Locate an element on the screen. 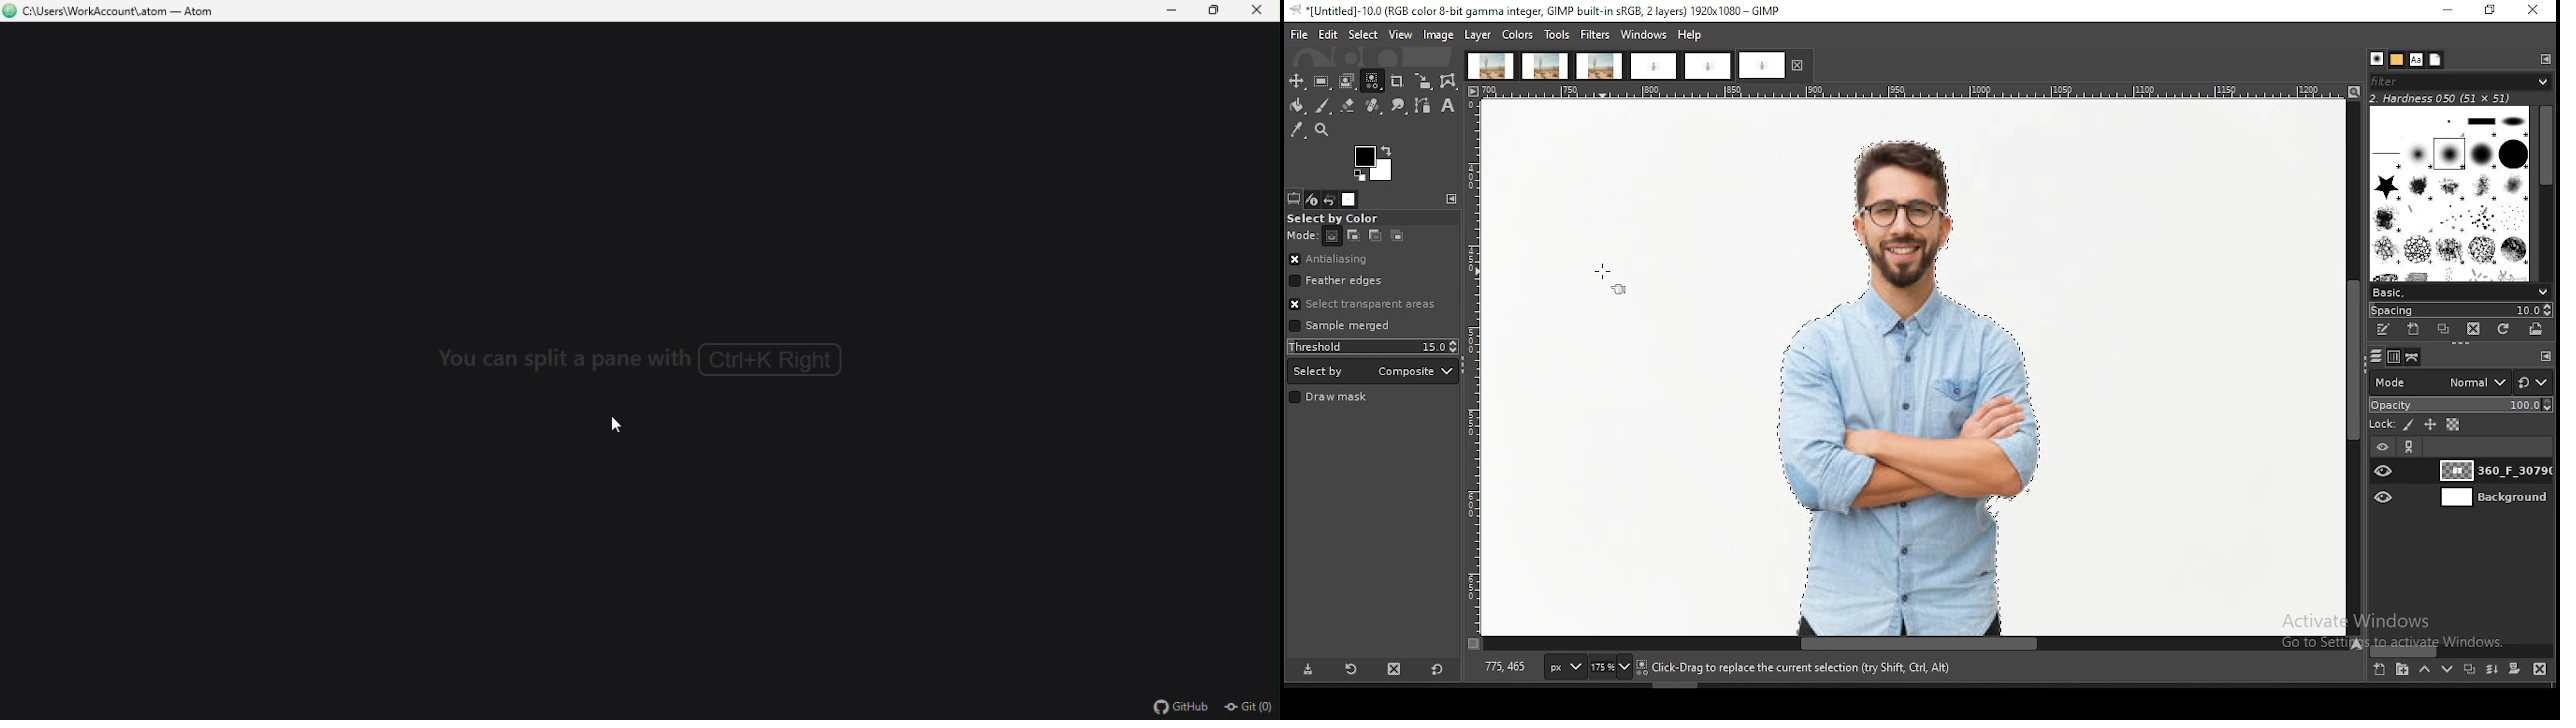 The width and height of the screenshot is (2576, 728). select by similar color is located at coordinates (1372, 81).